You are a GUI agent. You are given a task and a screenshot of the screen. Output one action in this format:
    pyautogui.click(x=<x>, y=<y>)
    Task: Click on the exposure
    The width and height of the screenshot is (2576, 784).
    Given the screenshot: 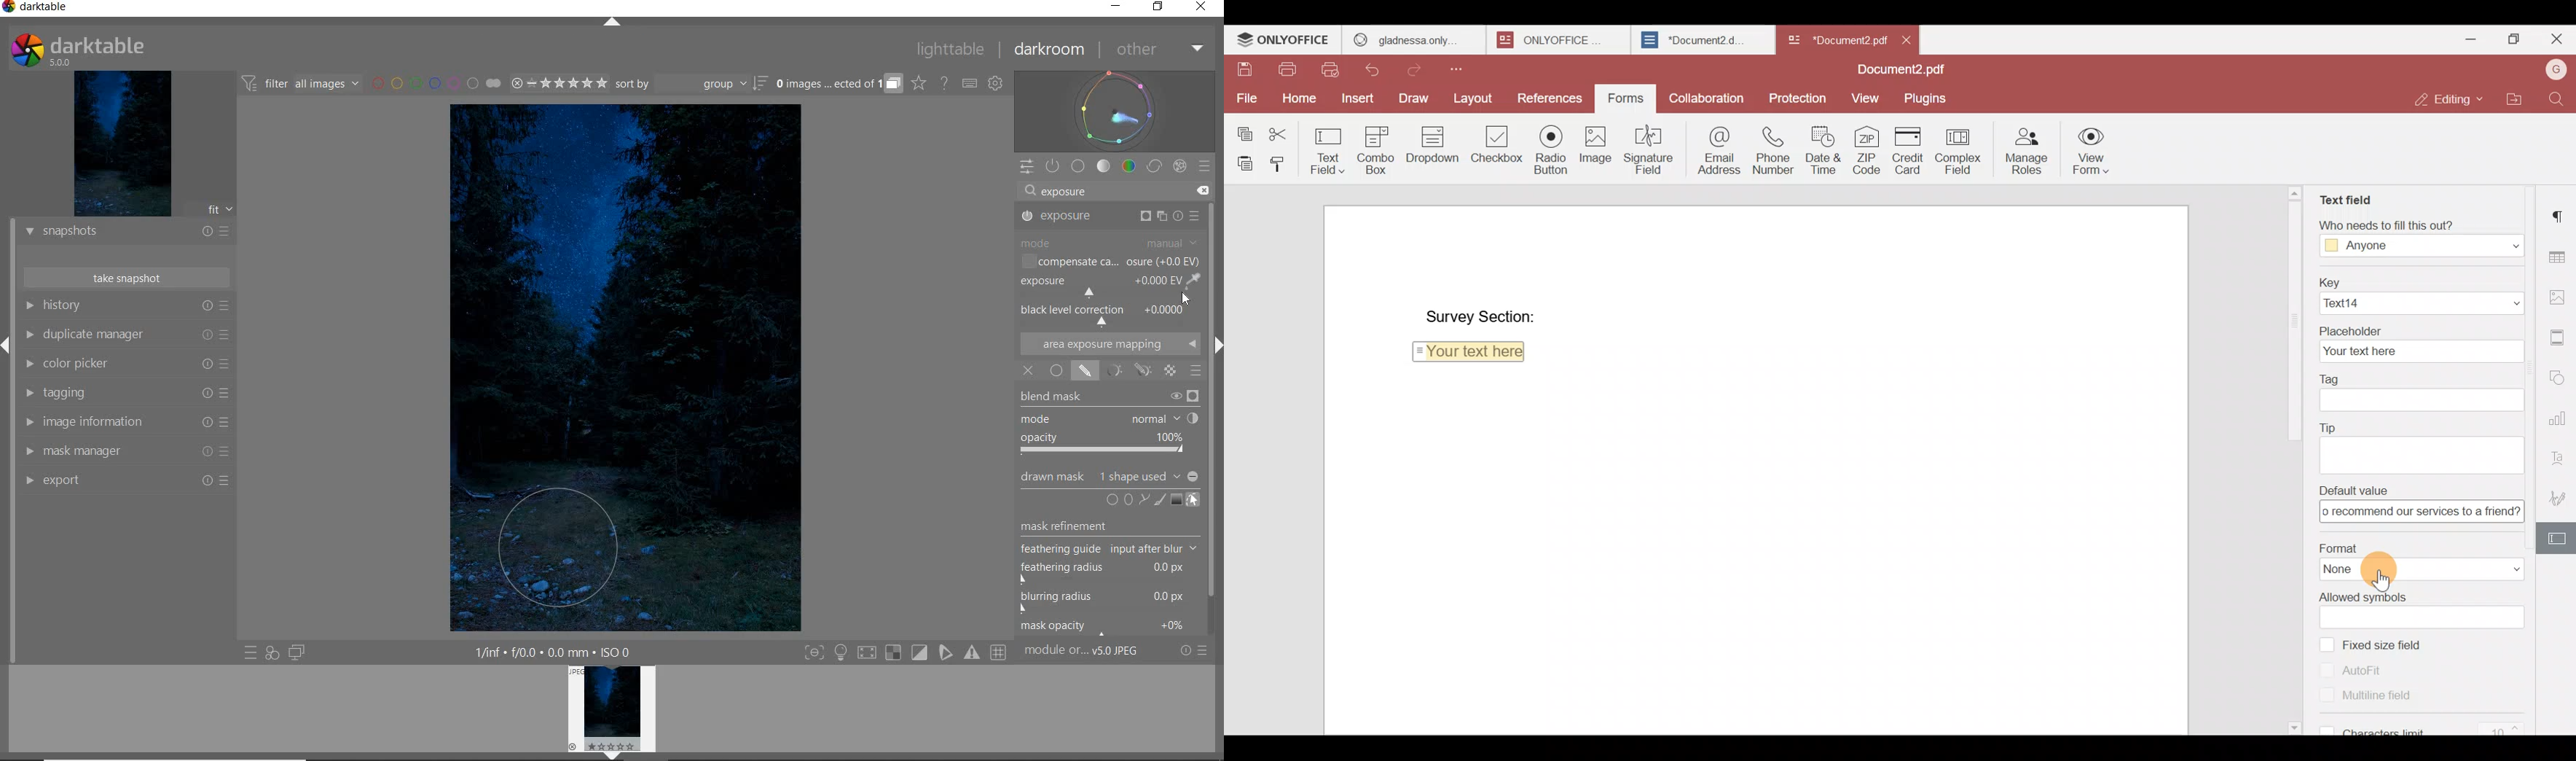 What is the action you would take?
    pyautogui.click(x=1068, y=191)
    